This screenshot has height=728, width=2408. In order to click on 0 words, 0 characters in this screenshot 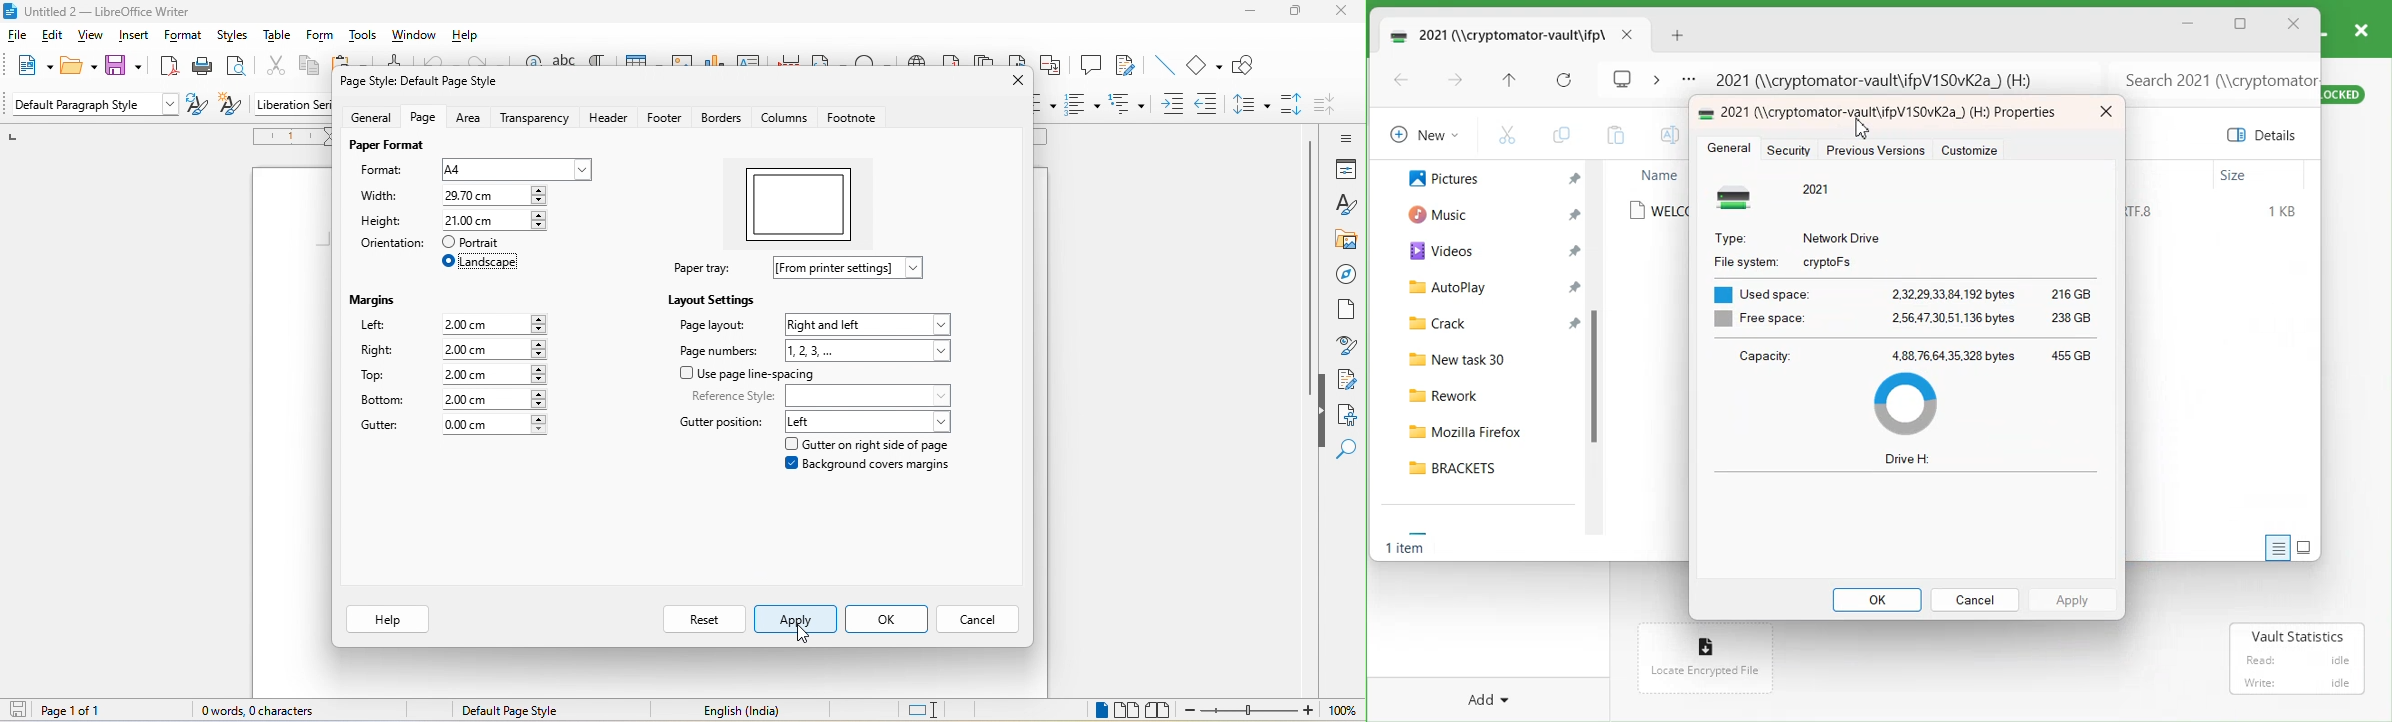, I will do `click(268, 710)`.